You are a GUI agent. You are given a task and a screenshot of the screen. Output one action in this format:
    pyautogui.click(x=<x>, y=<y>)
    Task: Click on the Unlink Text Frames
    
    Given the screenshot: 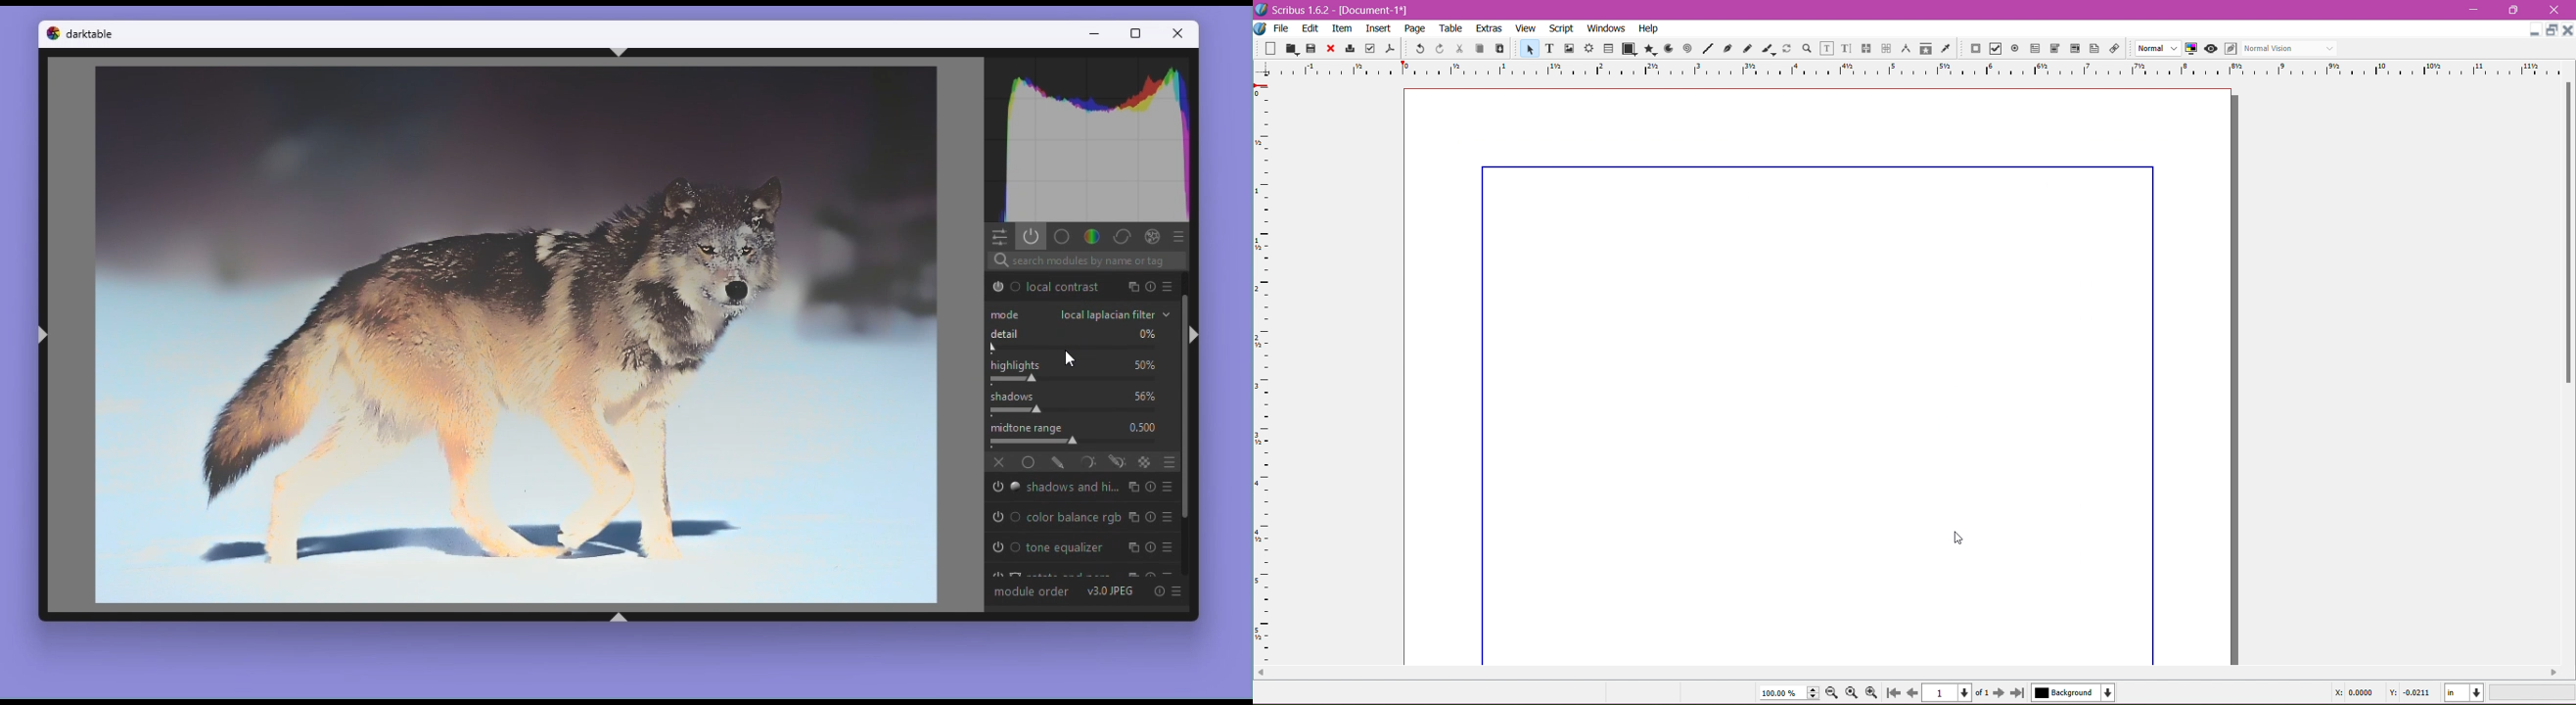 What is the action you would take?
    pyautogui.click(x=1886, y=48)
    